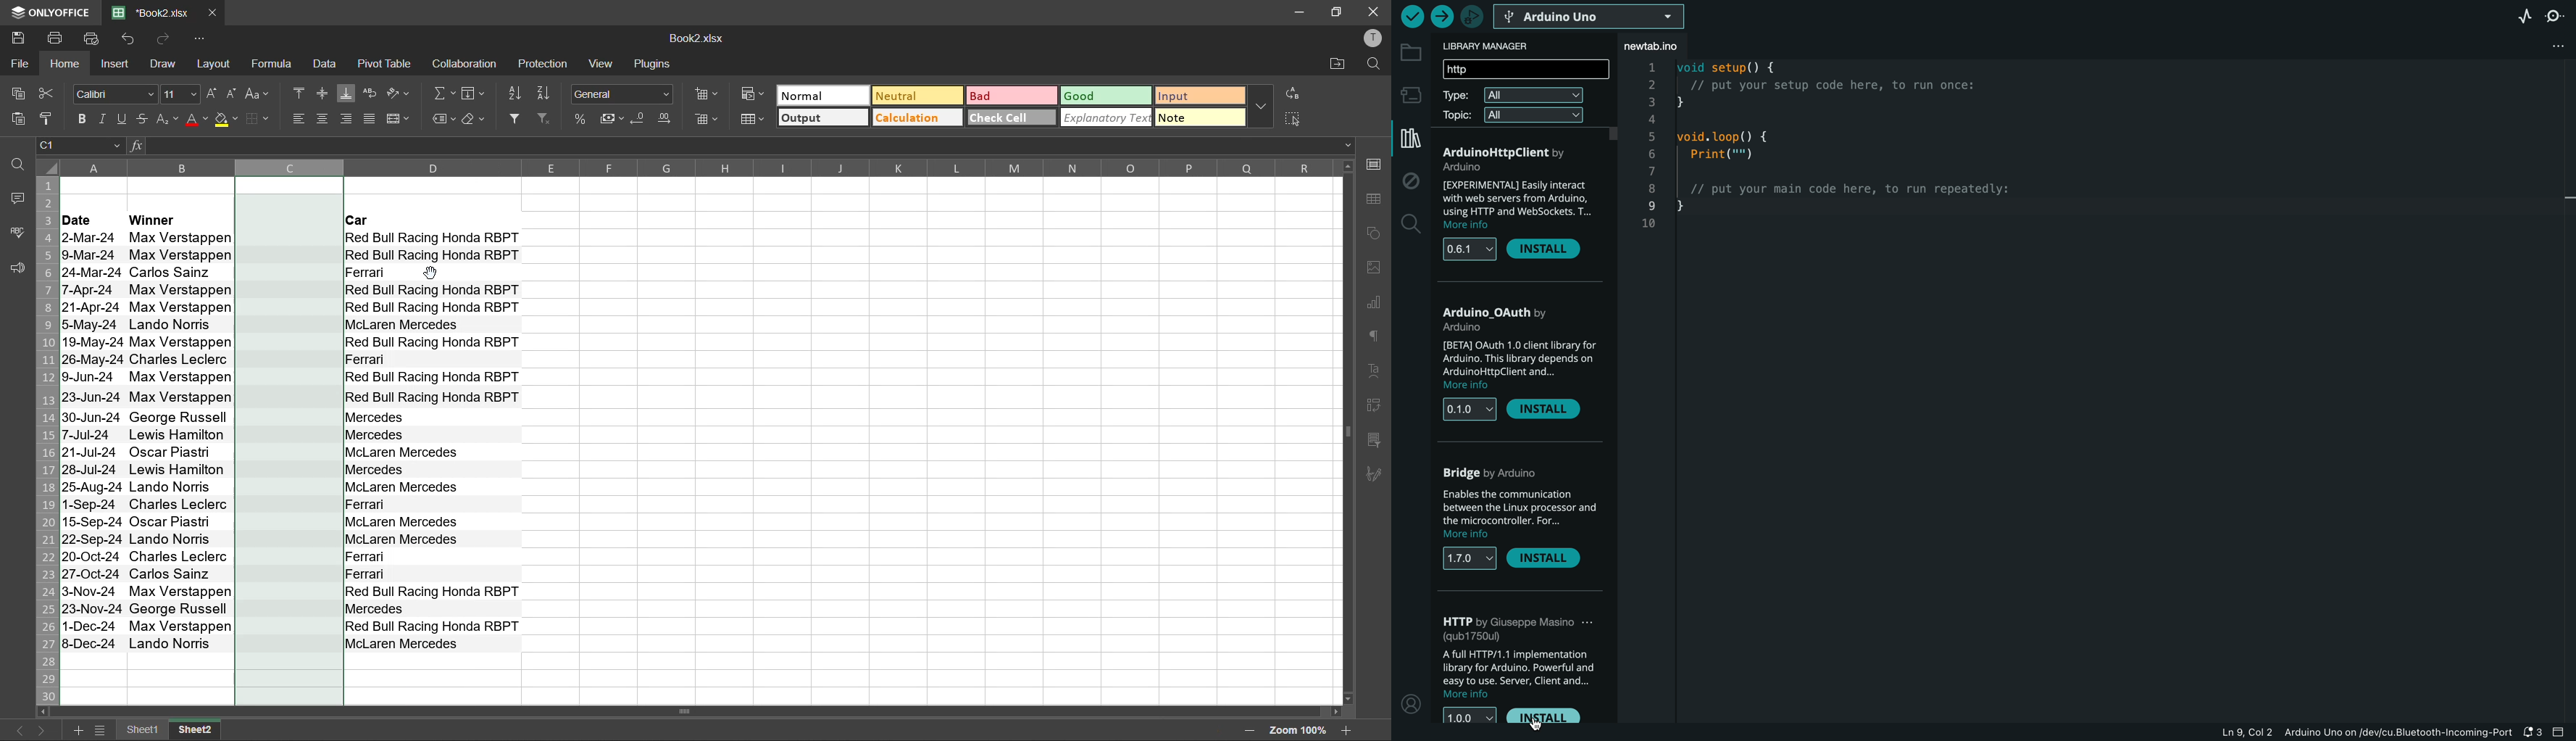 This screenshot has width=2576, height=756. I want to click on scroll bar, so click(651, 713).